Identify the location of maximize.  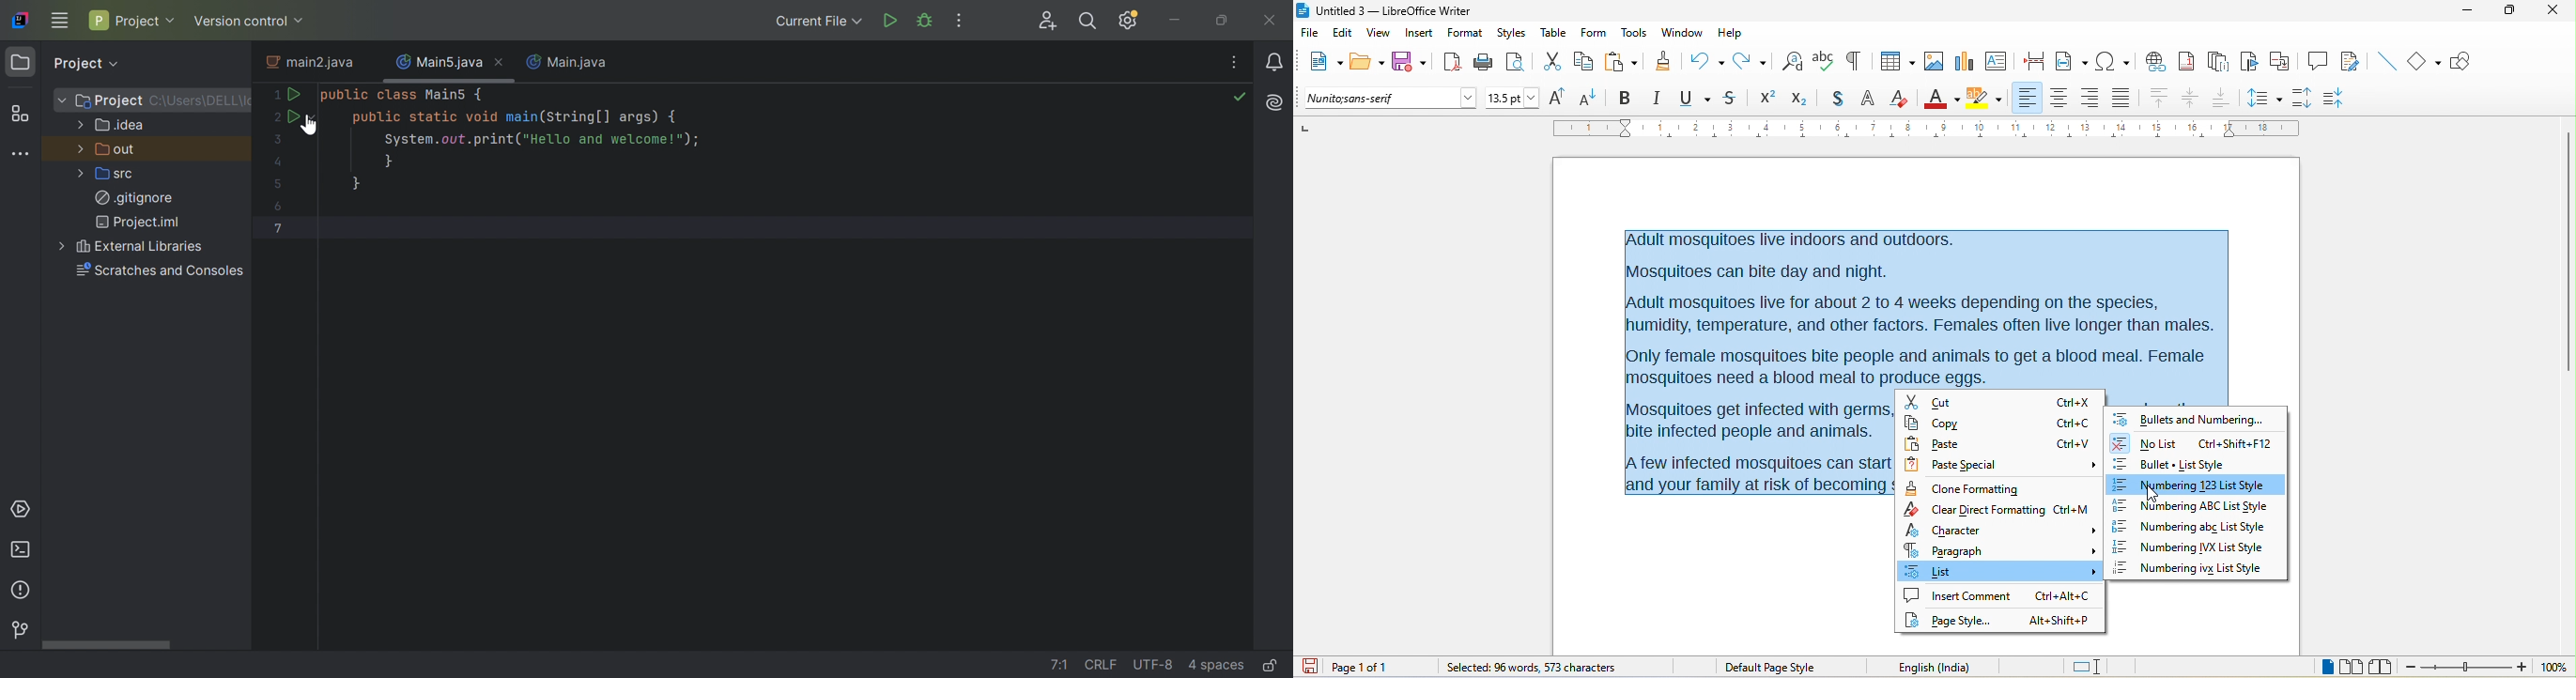
(2512, 14).